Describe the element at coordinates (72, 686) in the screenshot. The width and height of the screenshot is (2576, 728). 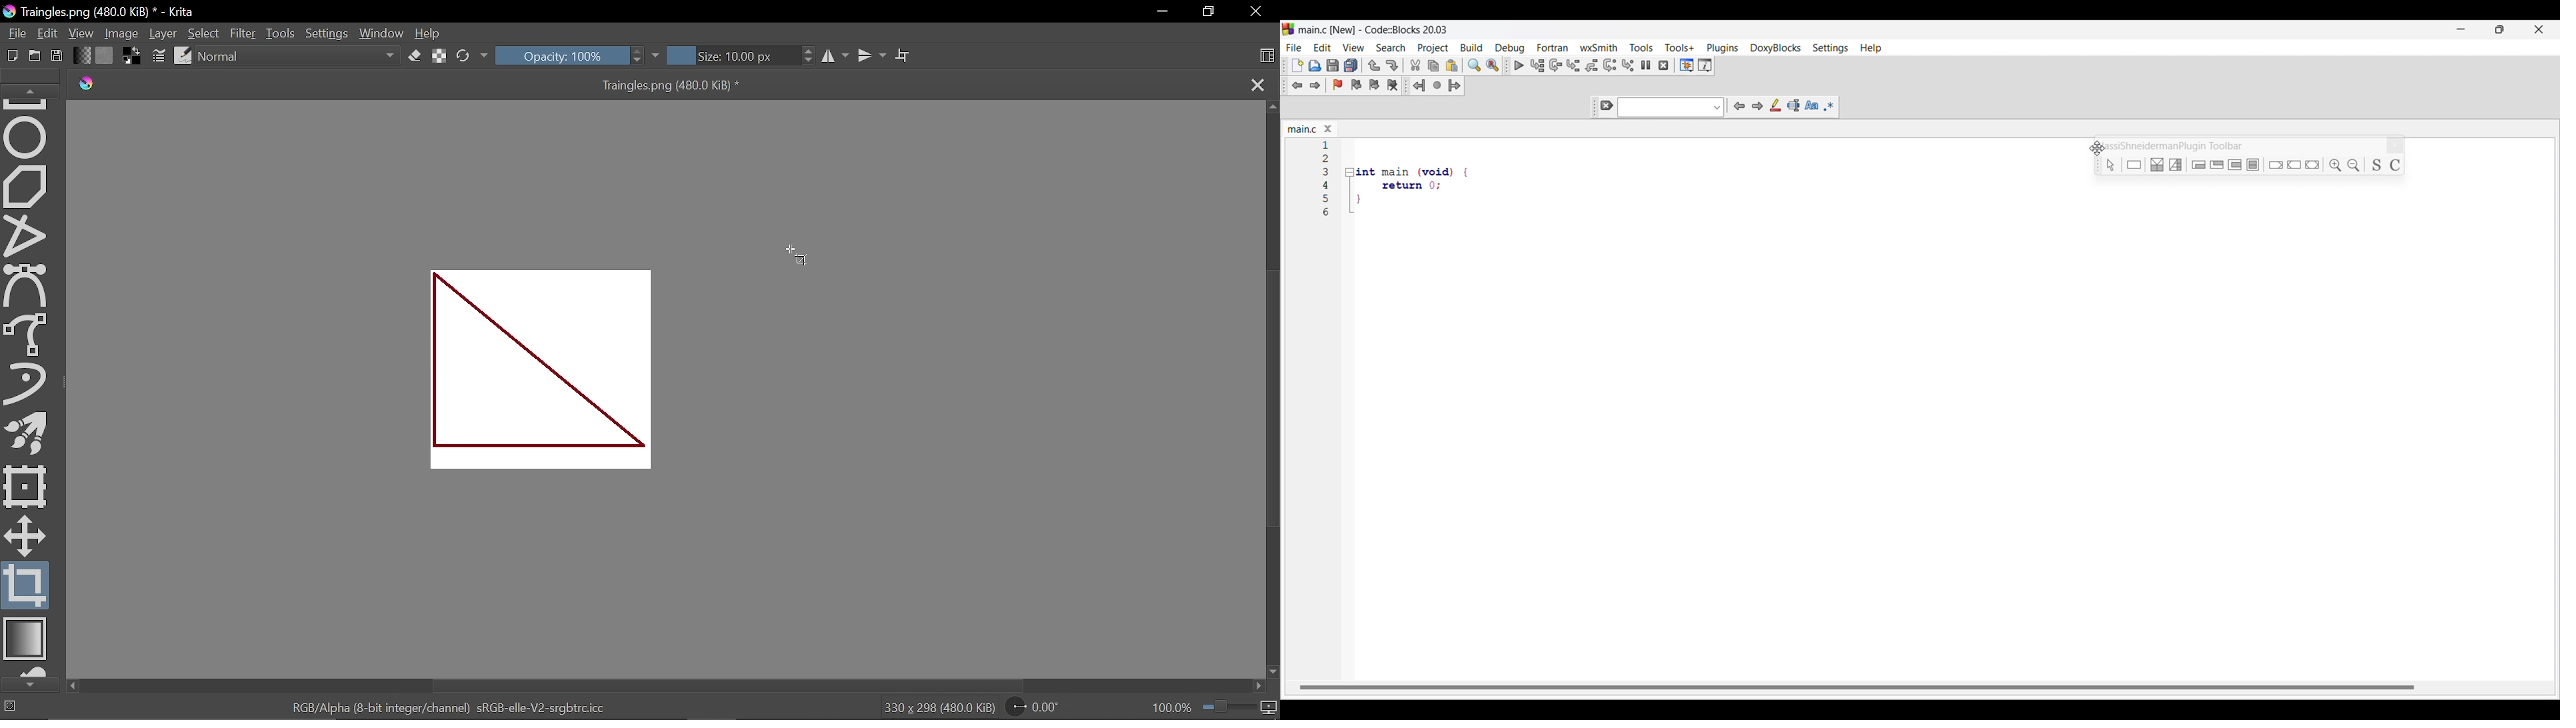
I see `move left` at that location.